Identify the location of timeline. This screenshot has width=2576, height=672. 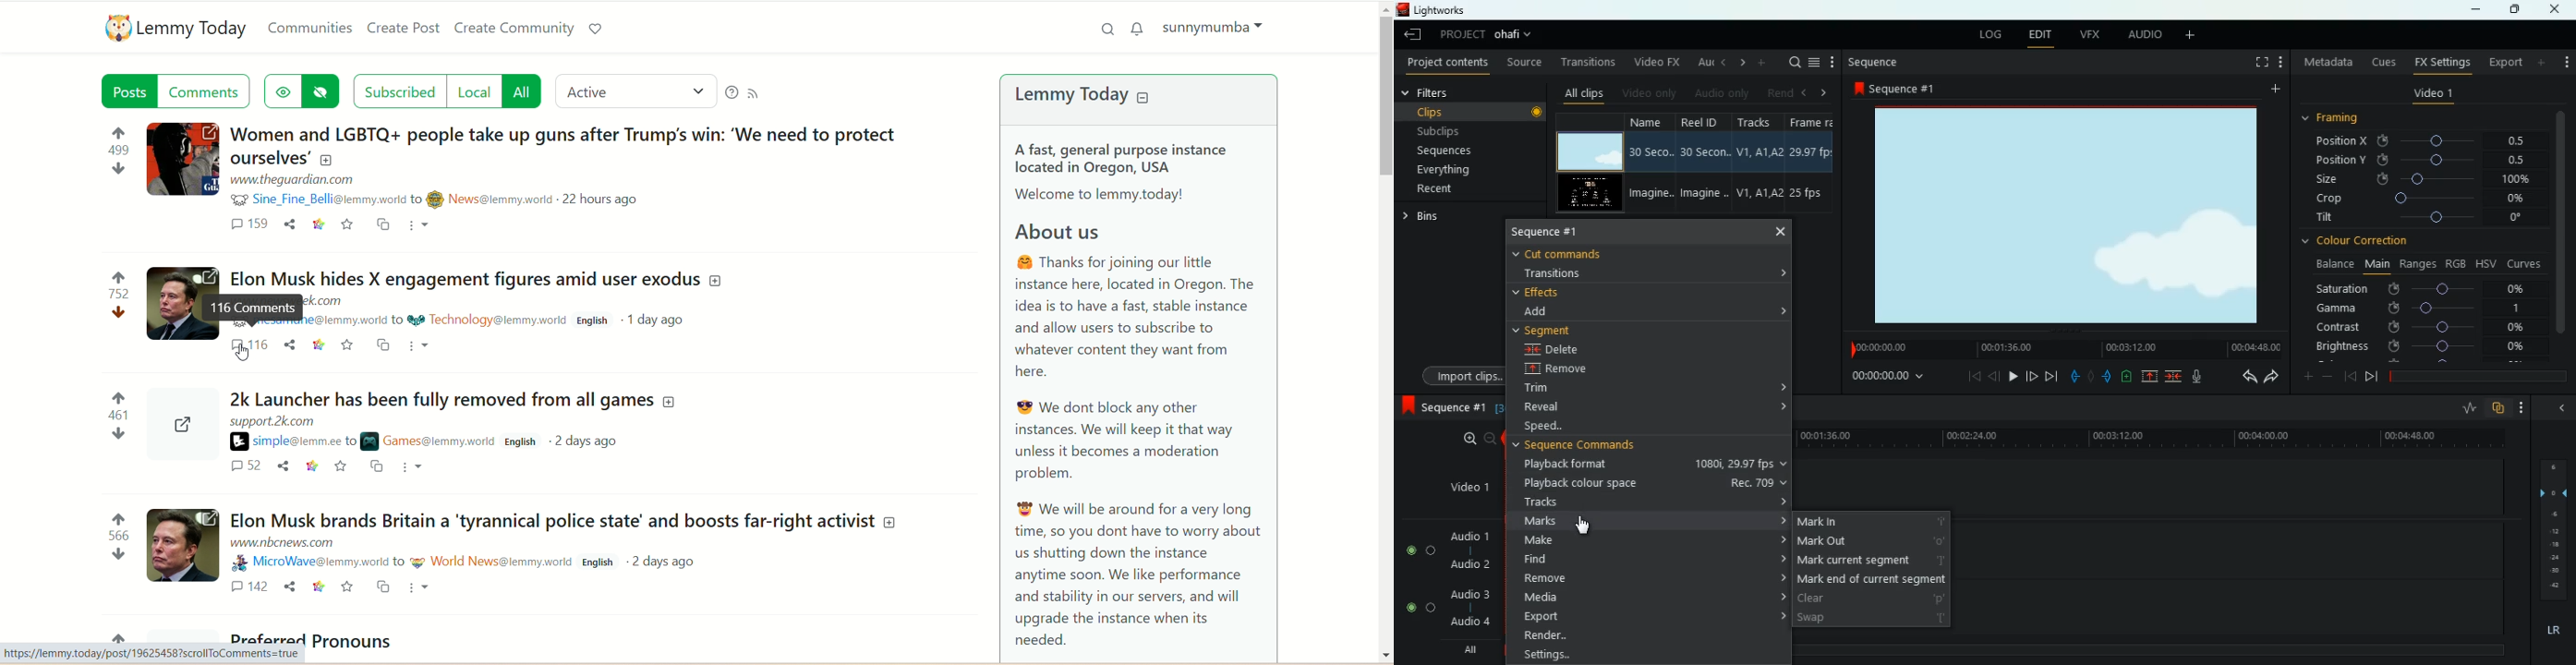
(2475, 376).